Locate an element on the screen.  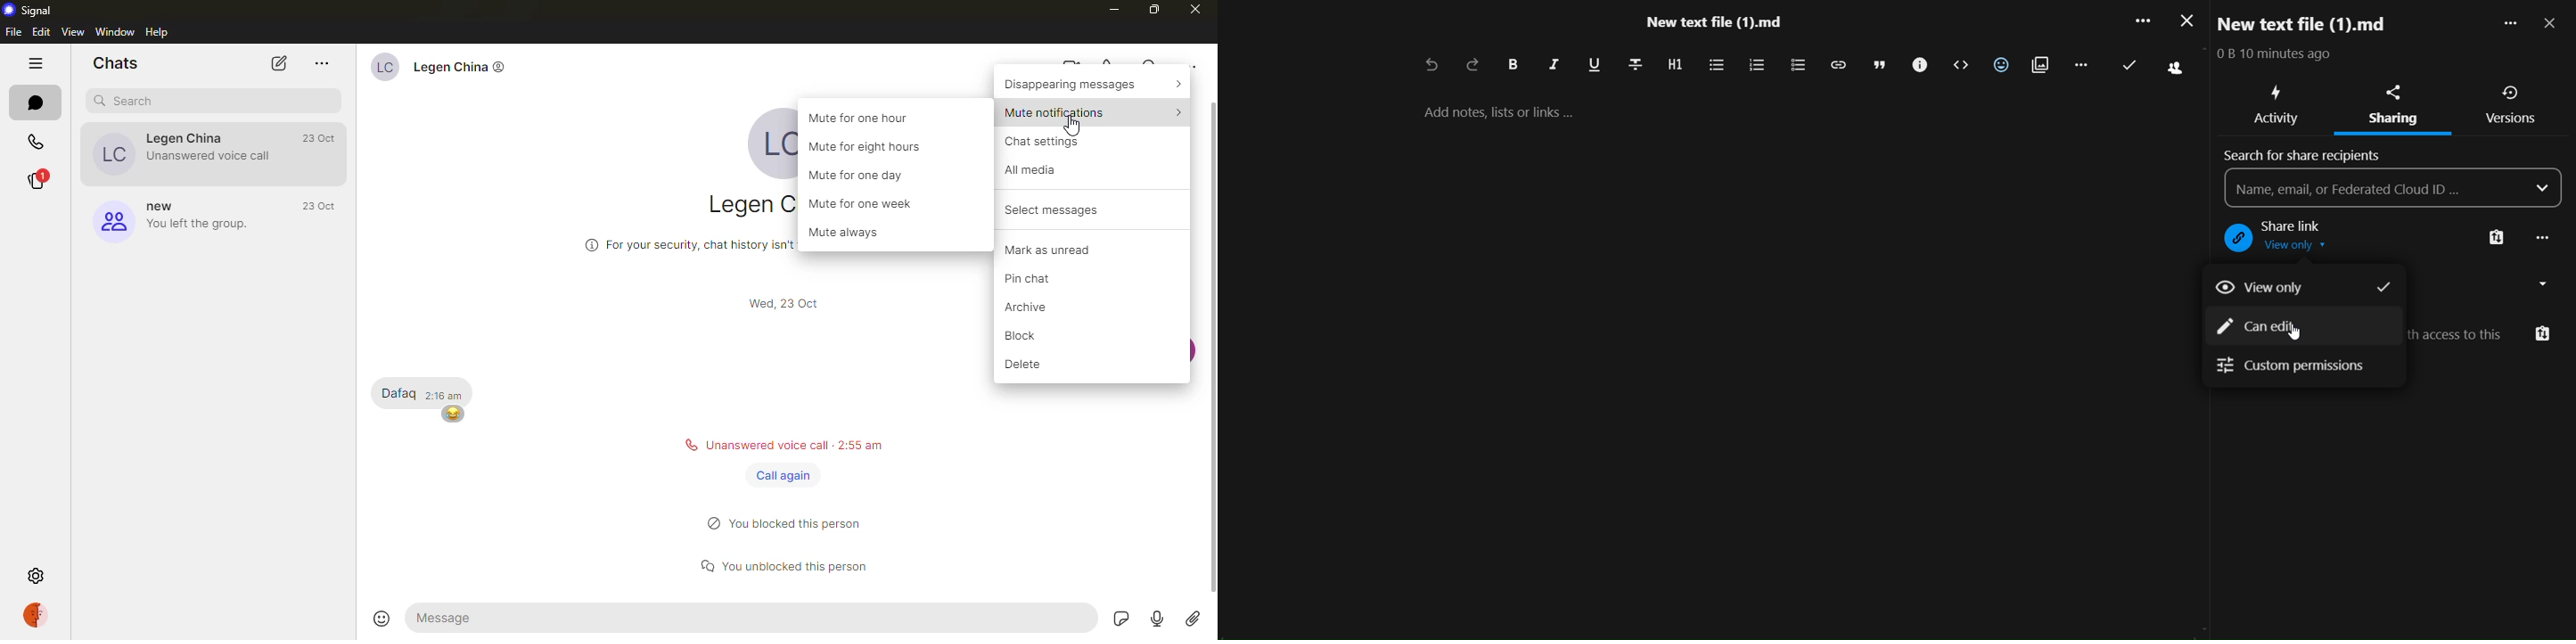
close pane is located at coordinates (2553, 24).